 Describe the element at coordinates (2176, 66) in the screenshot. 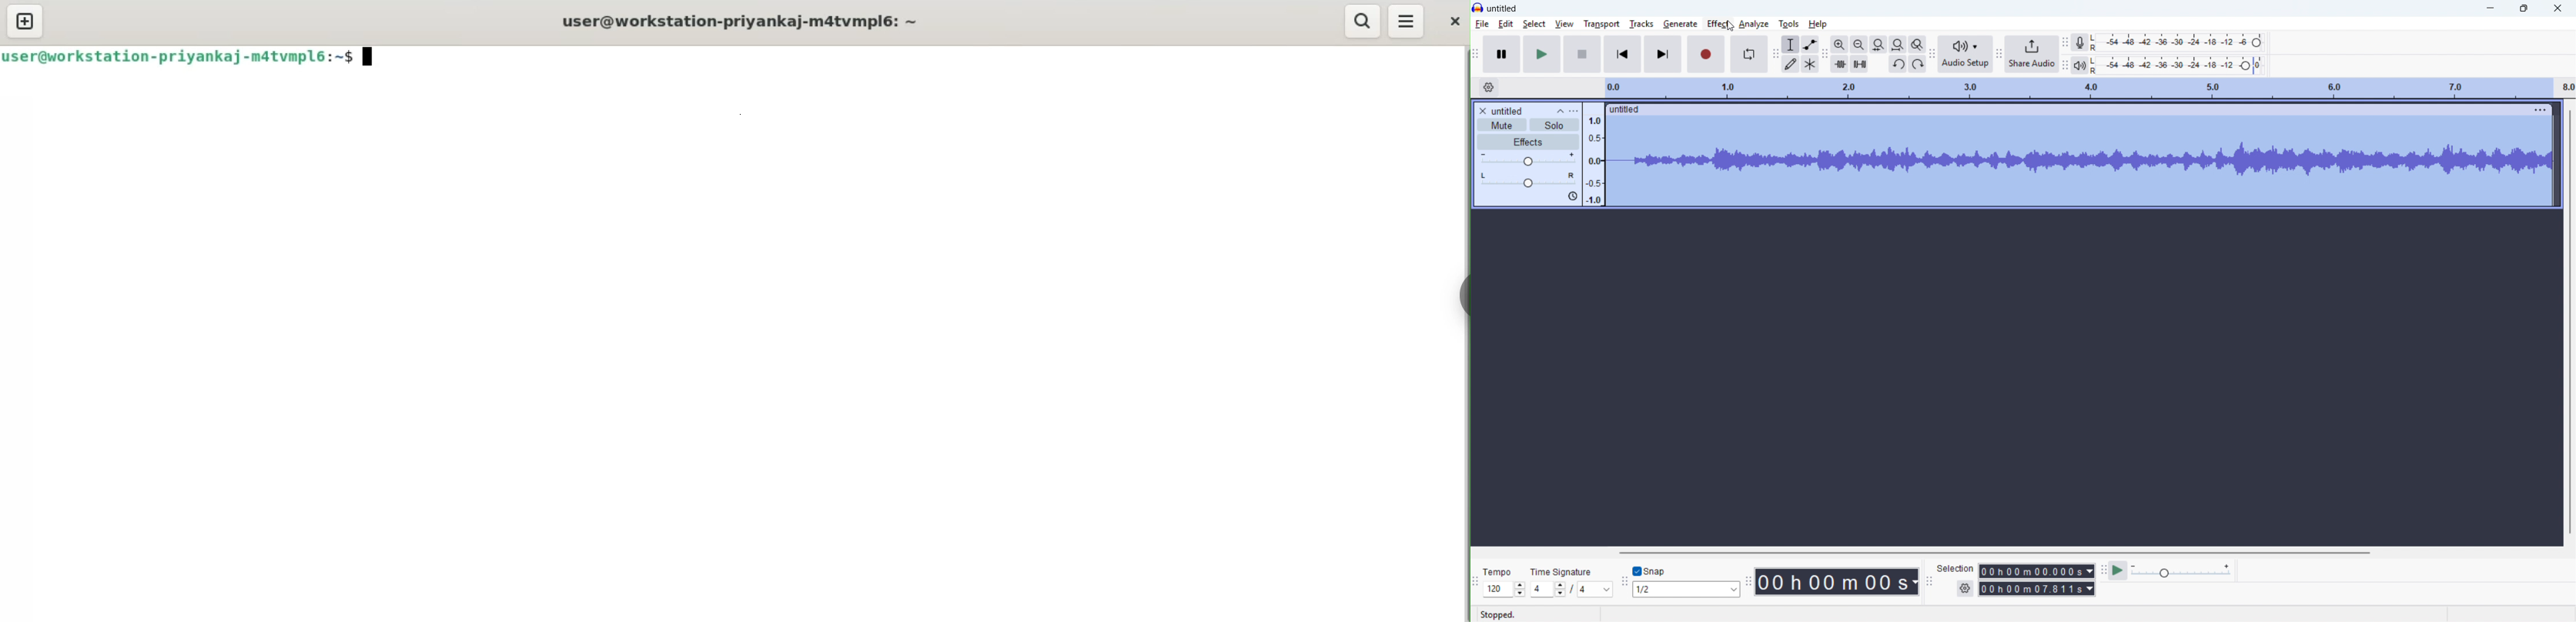

I see `Playback level ` at that location.